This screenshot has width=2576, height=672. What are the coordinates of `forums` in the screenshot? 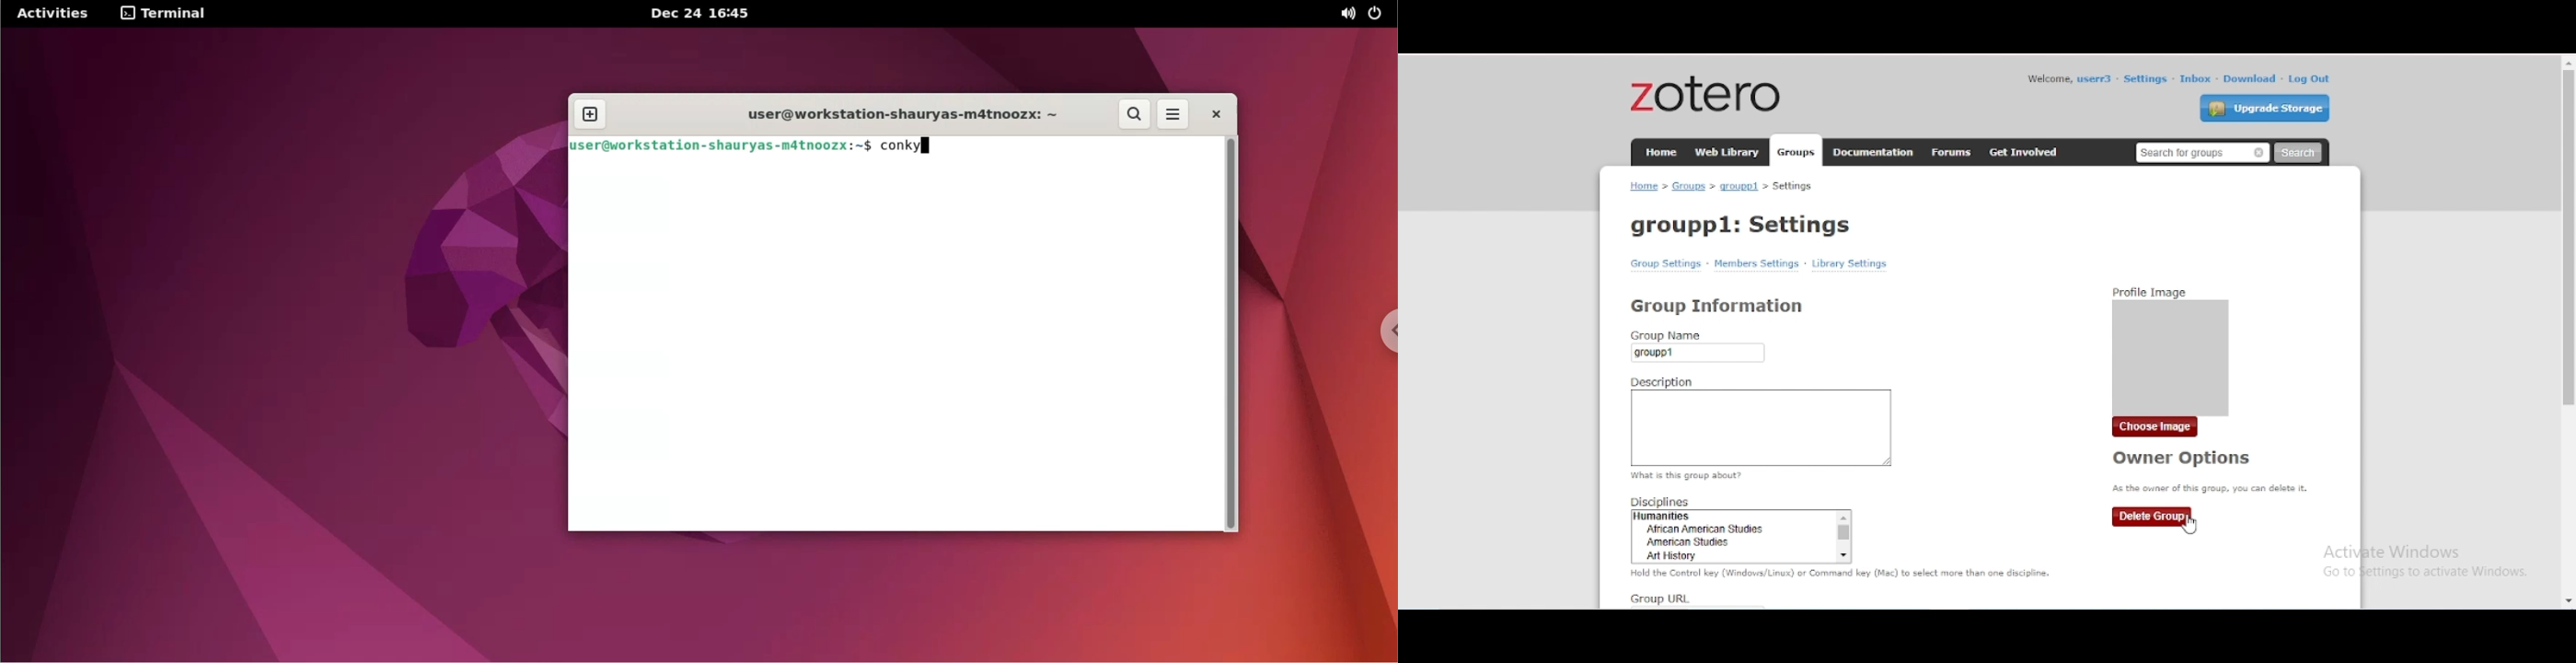 It's located at (1952, 152).